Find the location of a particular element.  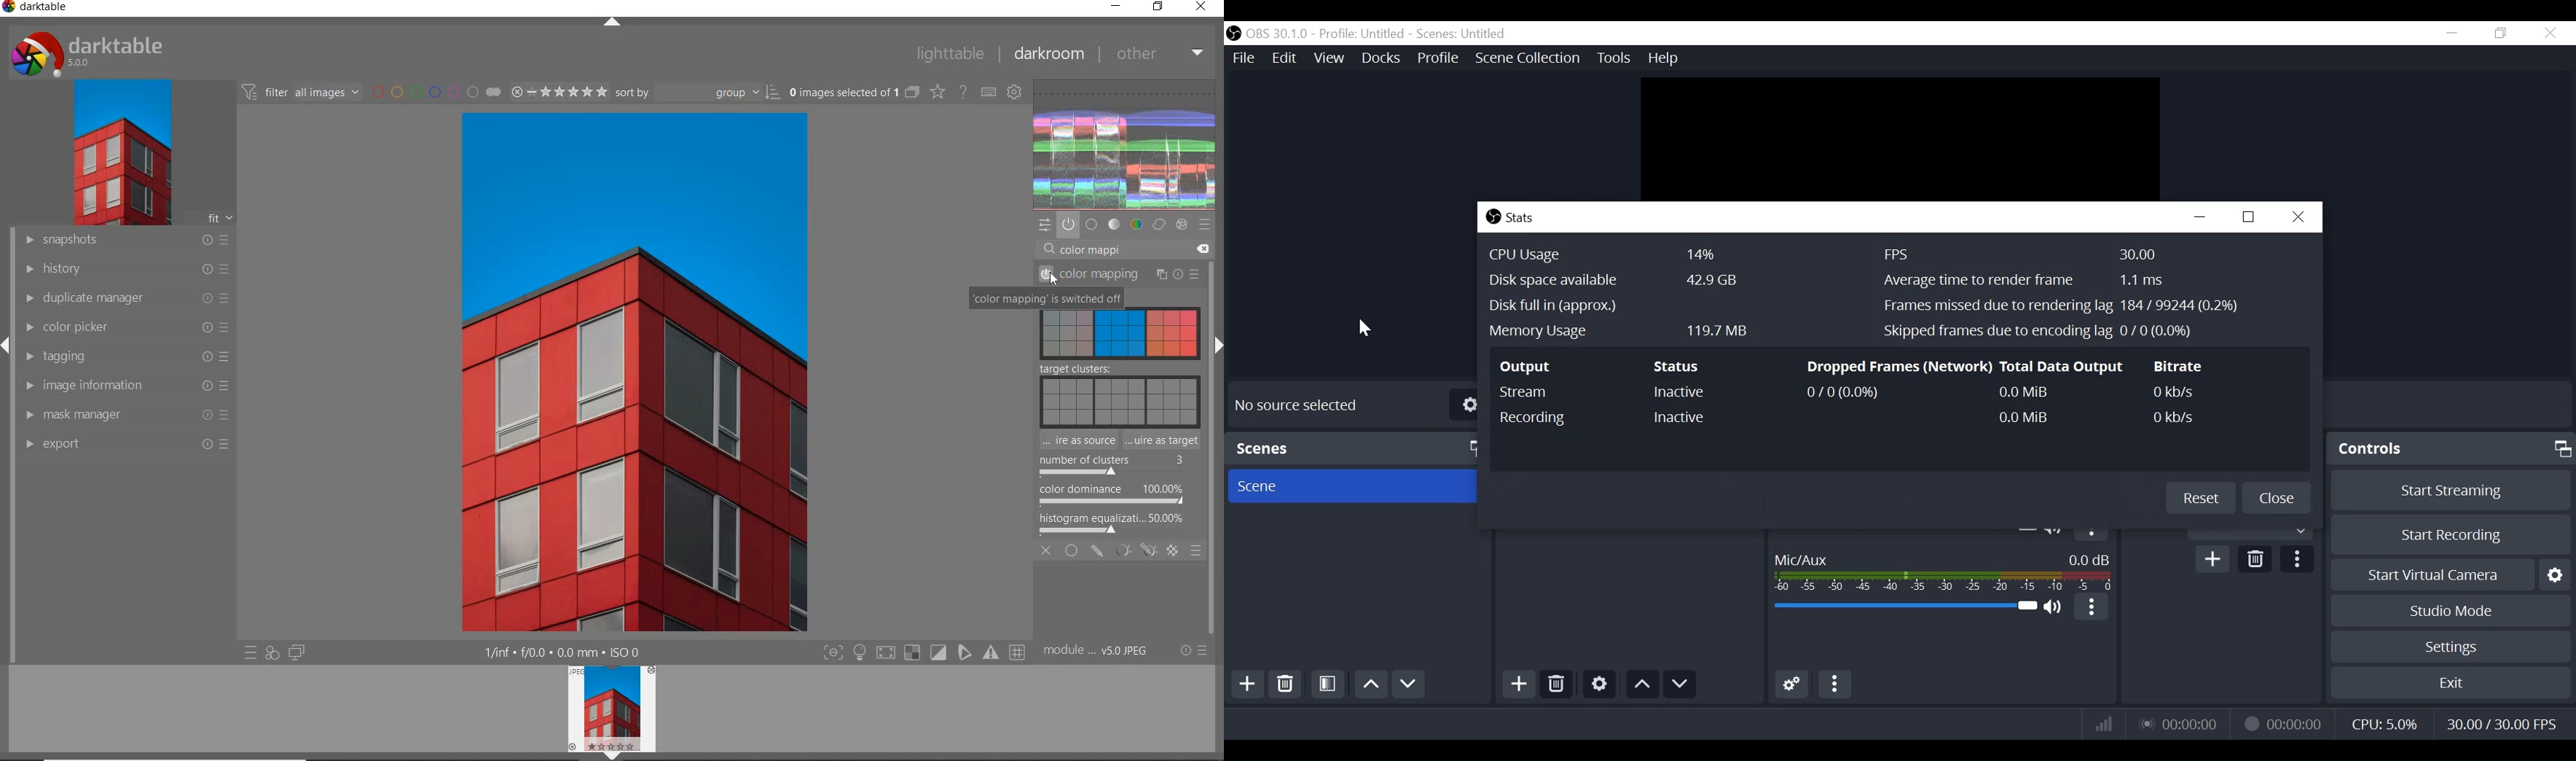

More Options is located at coordinates (1834, 684).